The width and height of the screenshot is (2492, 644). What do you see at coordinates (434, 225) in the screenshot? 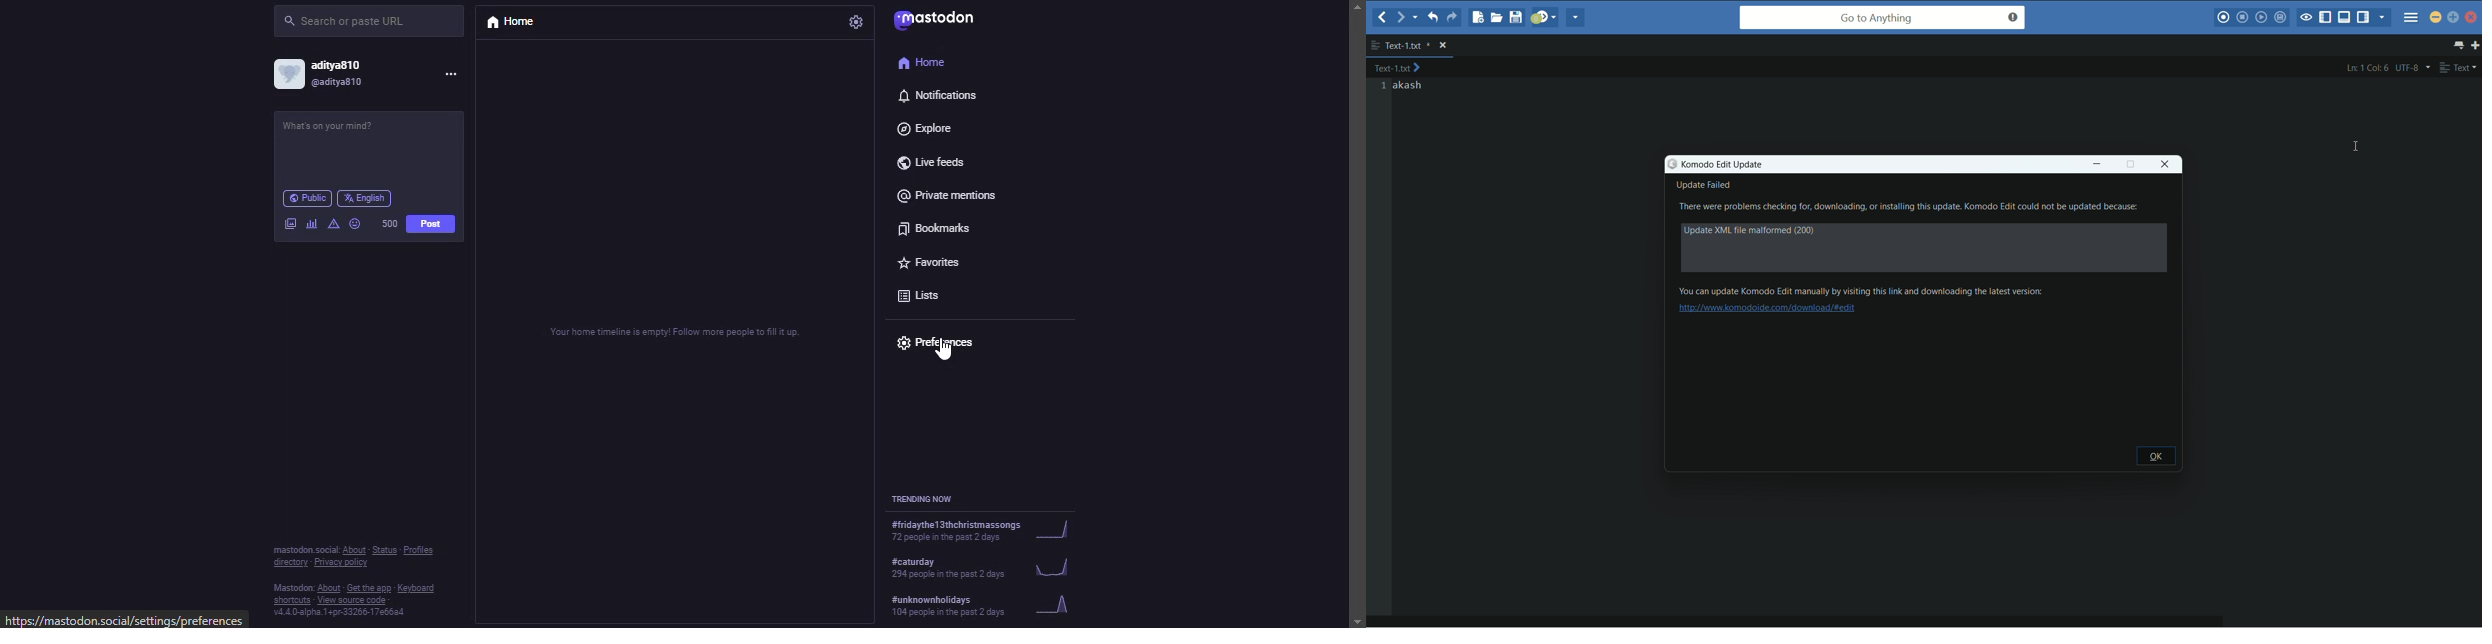
I see `post` at bounding box center [434, 225].